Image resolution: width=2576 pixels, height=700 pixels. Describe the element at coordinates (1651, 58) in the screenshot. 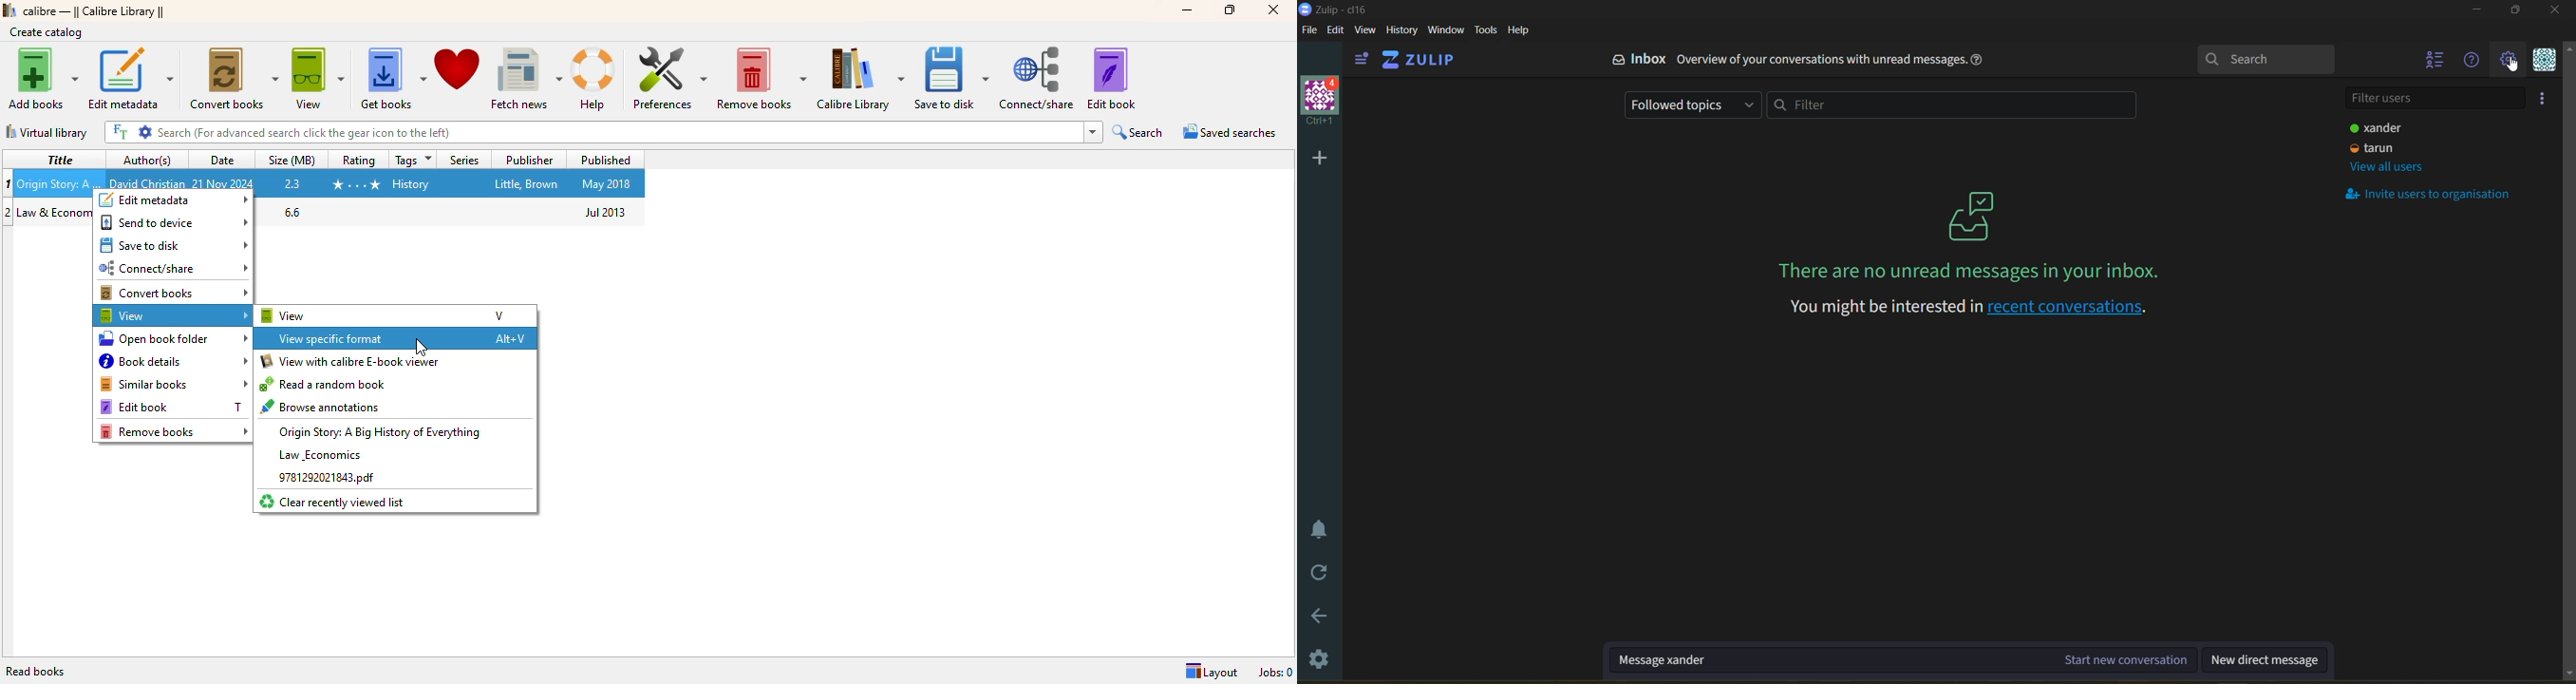

I see `Inbox` at that location.